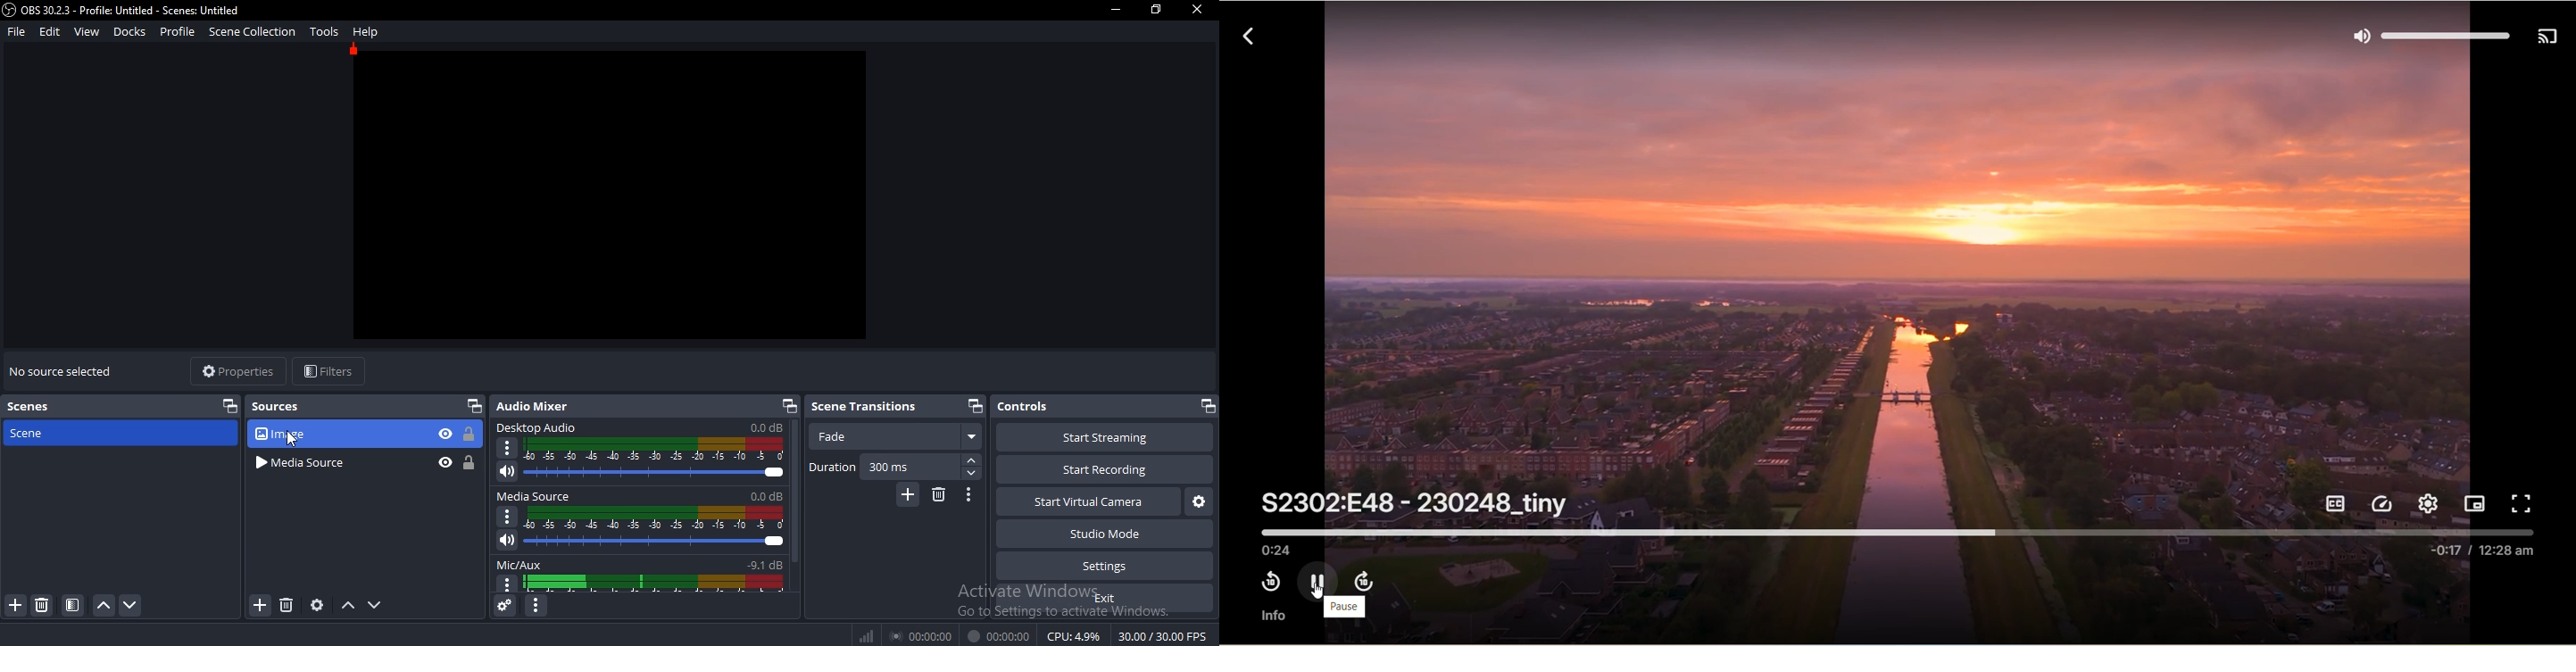 This screenshot has width=2576, height=672. I want to click on configure source settings, so click(316, 605).